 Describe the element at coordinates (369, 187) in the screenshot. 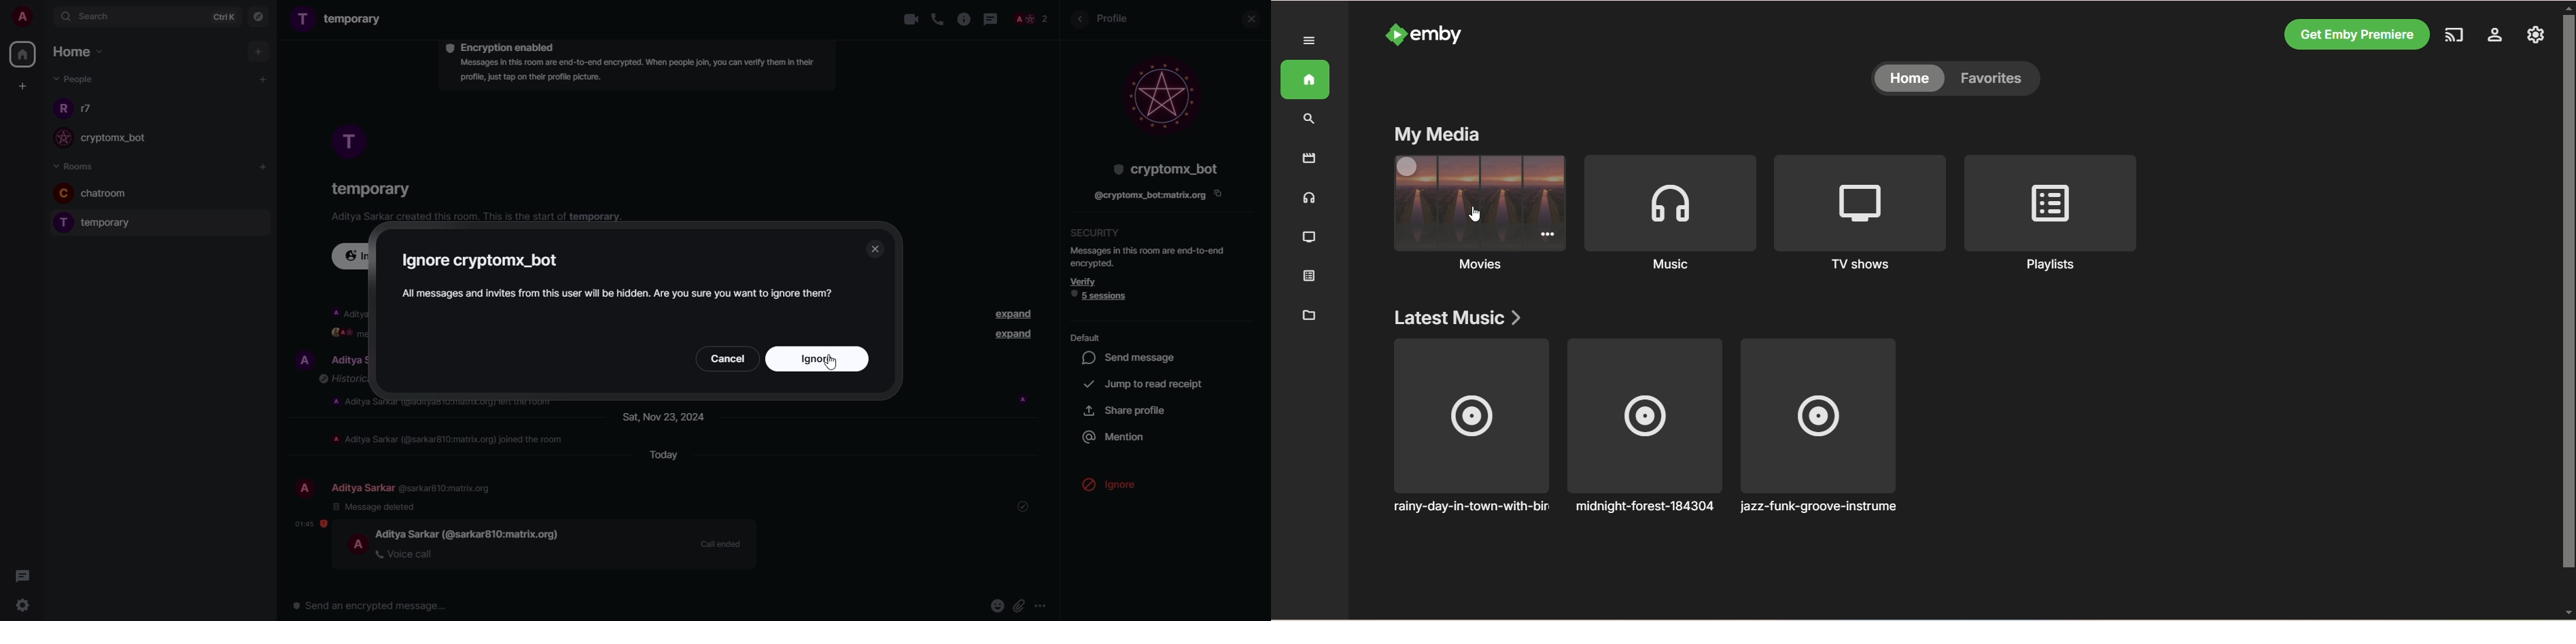

I see `room` at that location.